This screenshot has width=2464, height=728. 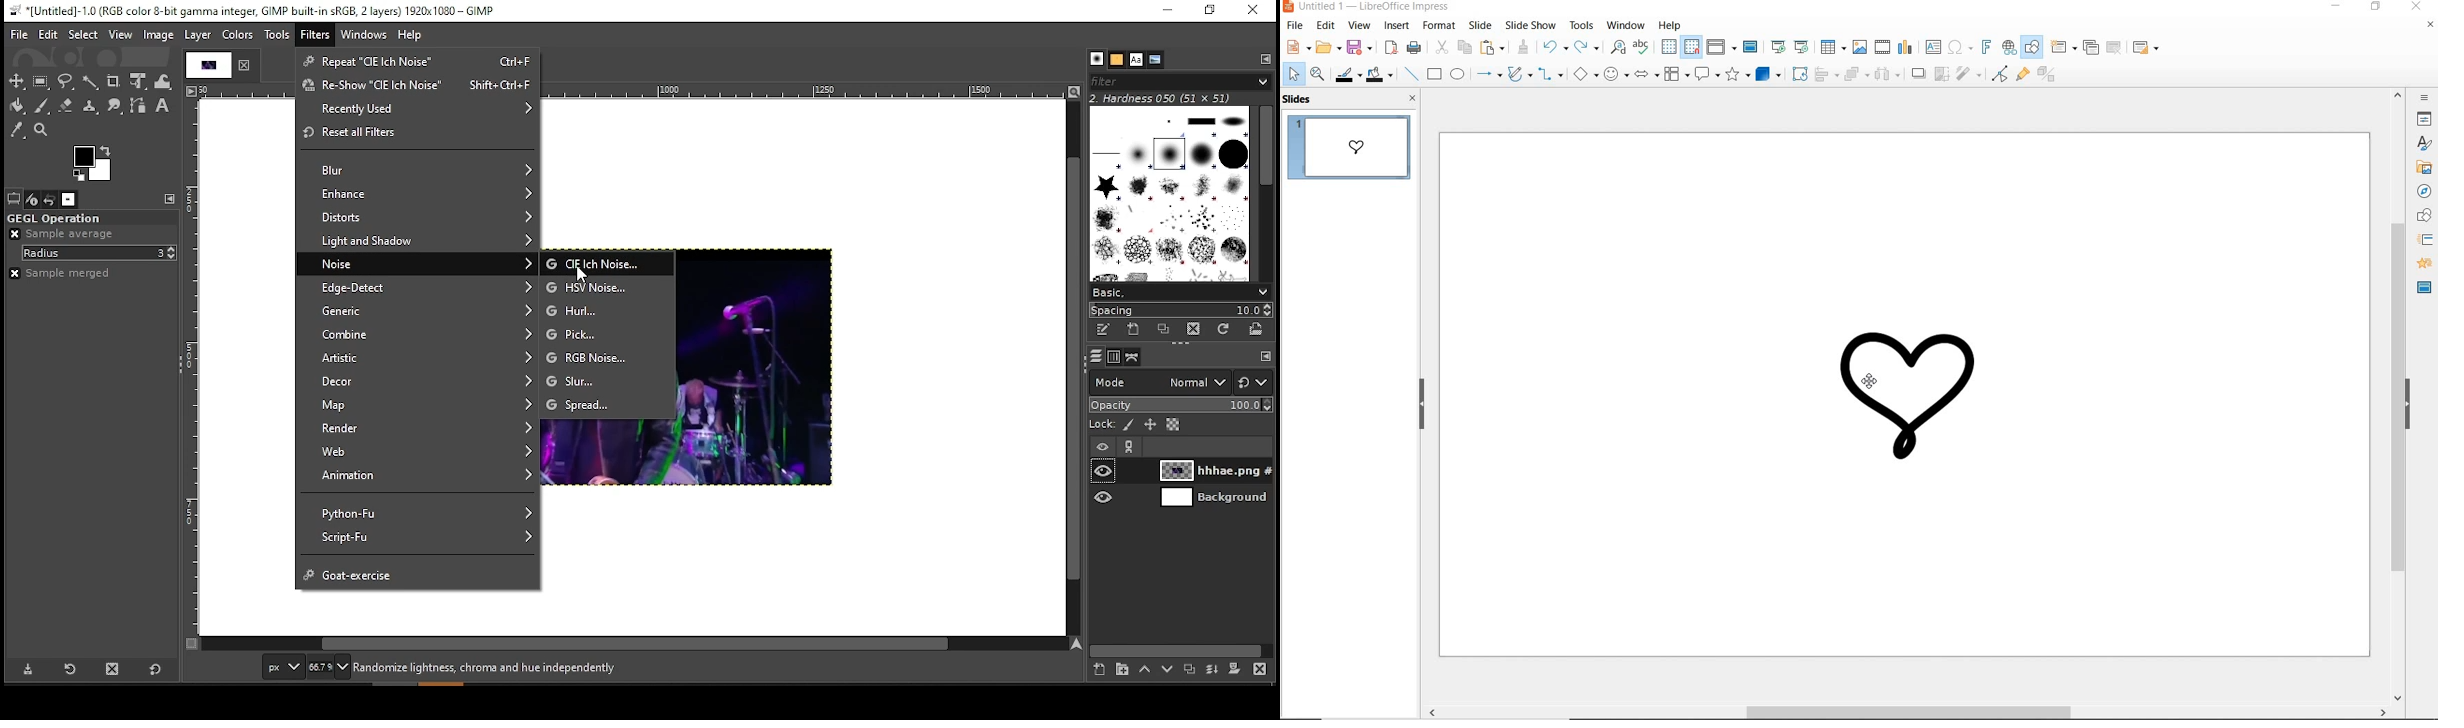 What do you see at coordinates (2022, 74) in the screenshot?
I see `show gluepoint functions` at bounding box center [2022, 74].